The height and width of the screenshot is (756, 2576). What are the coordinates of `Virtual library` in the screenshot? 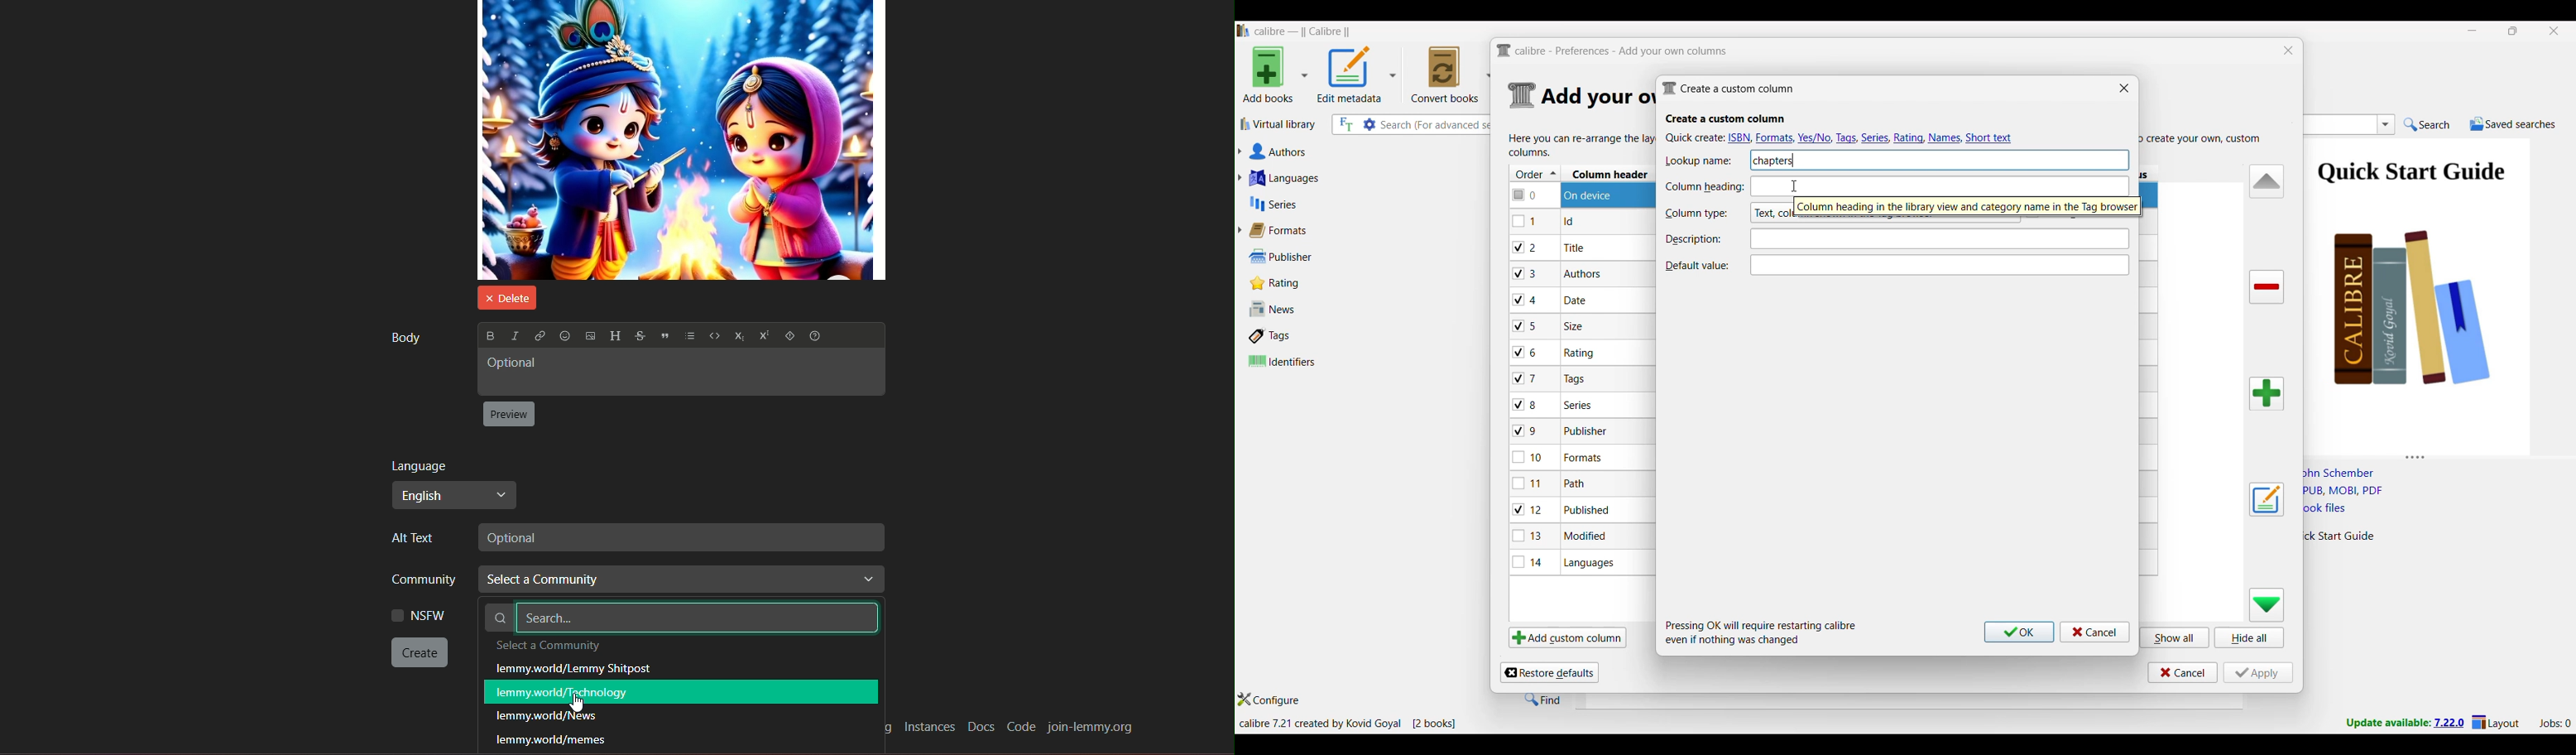 It's located at (1279, 124).